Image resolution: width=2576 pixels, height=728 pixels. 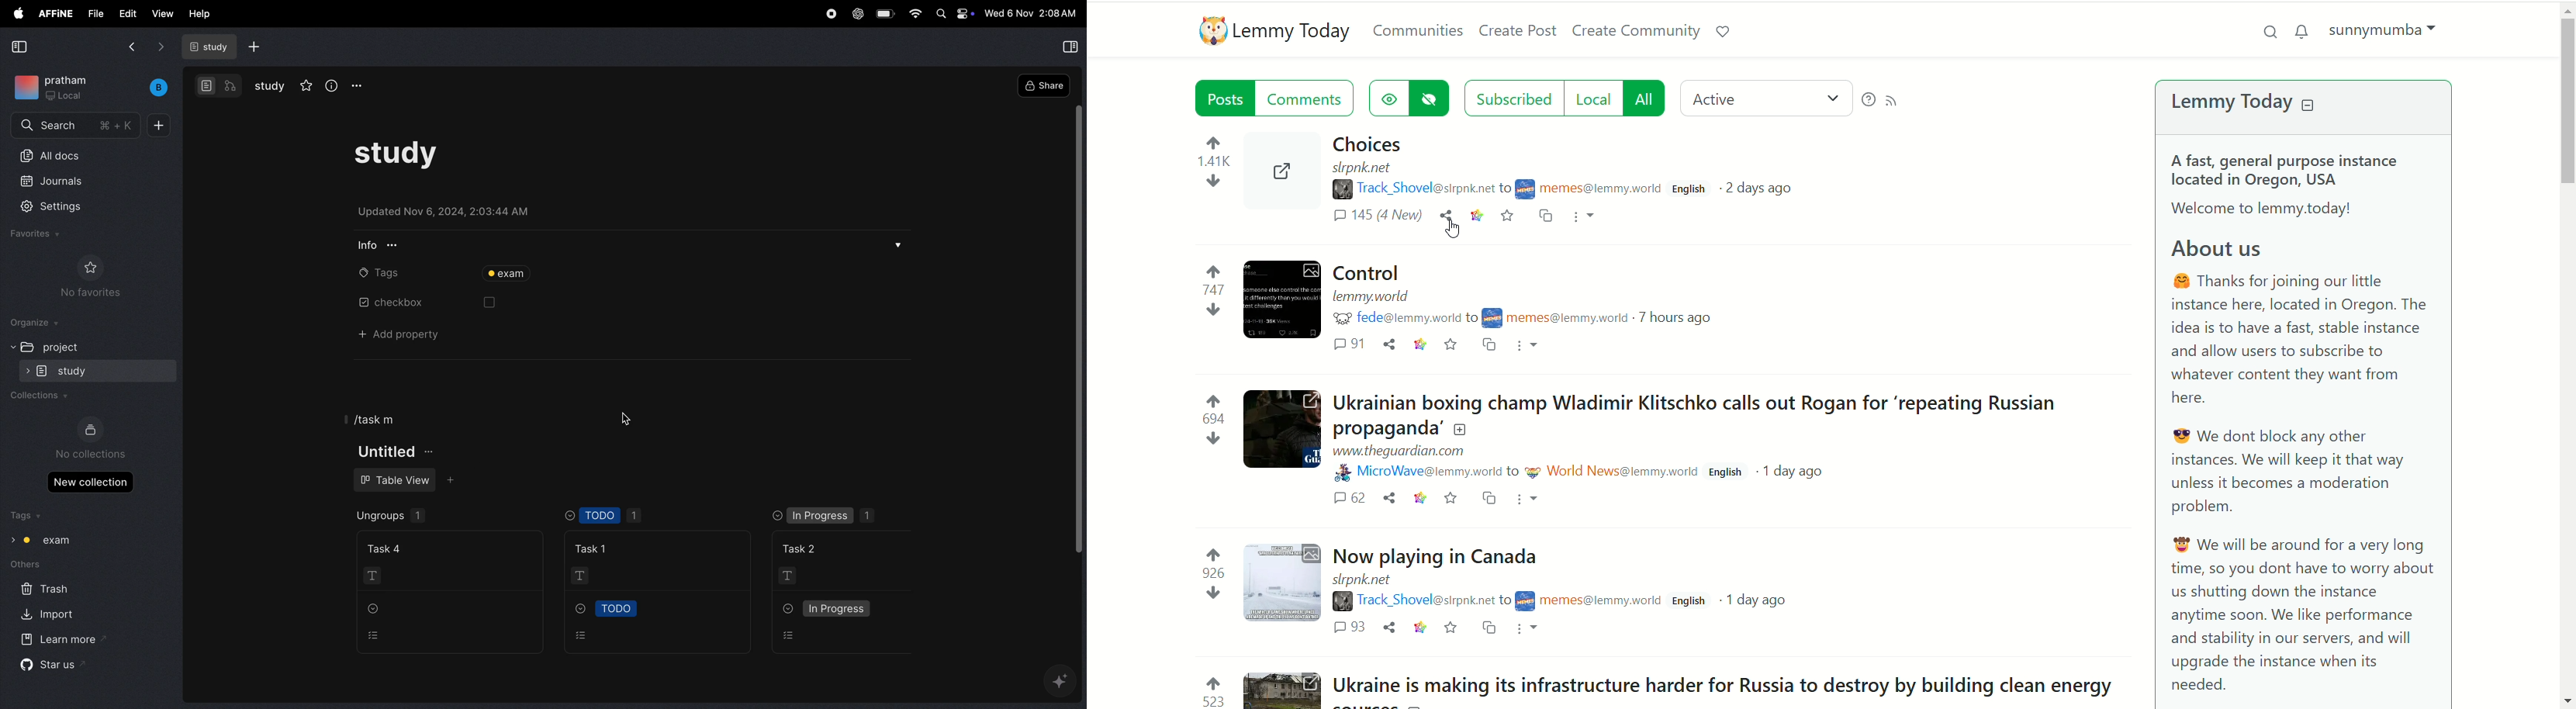 I want to click on no collections, so click(x=92, y=438).